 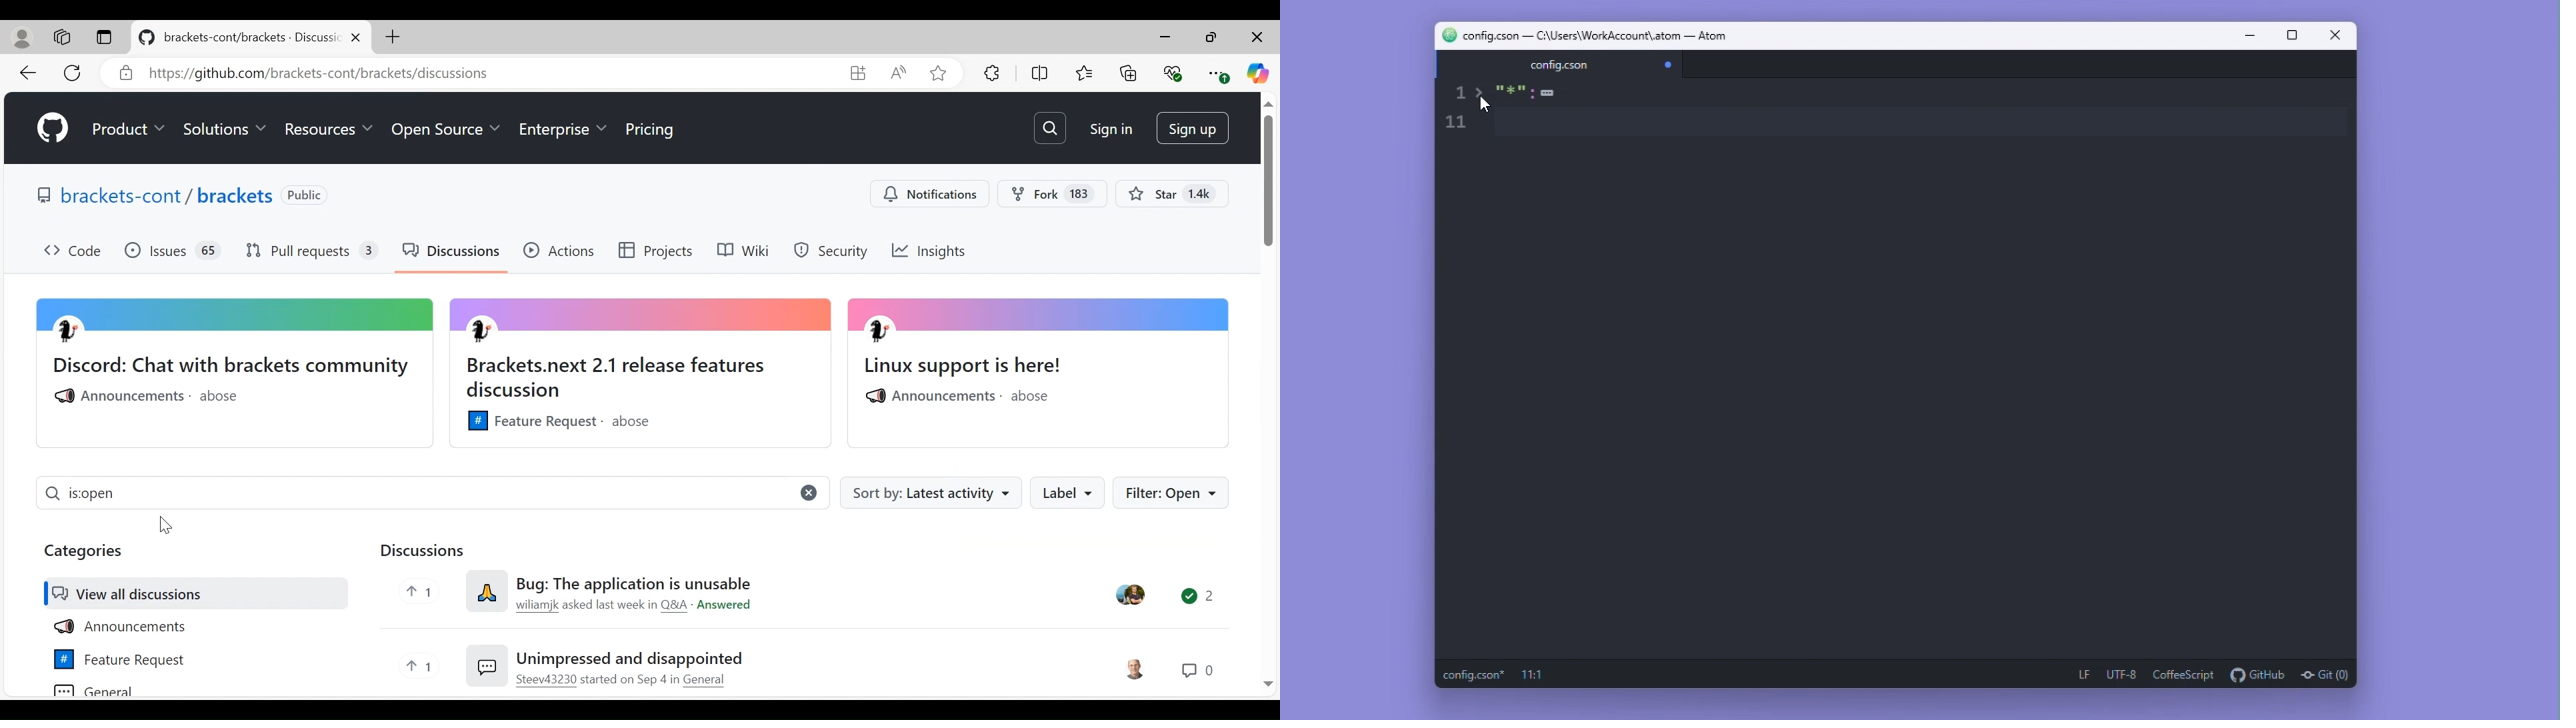 I want to click on Issues, so click(x=173, y=253).